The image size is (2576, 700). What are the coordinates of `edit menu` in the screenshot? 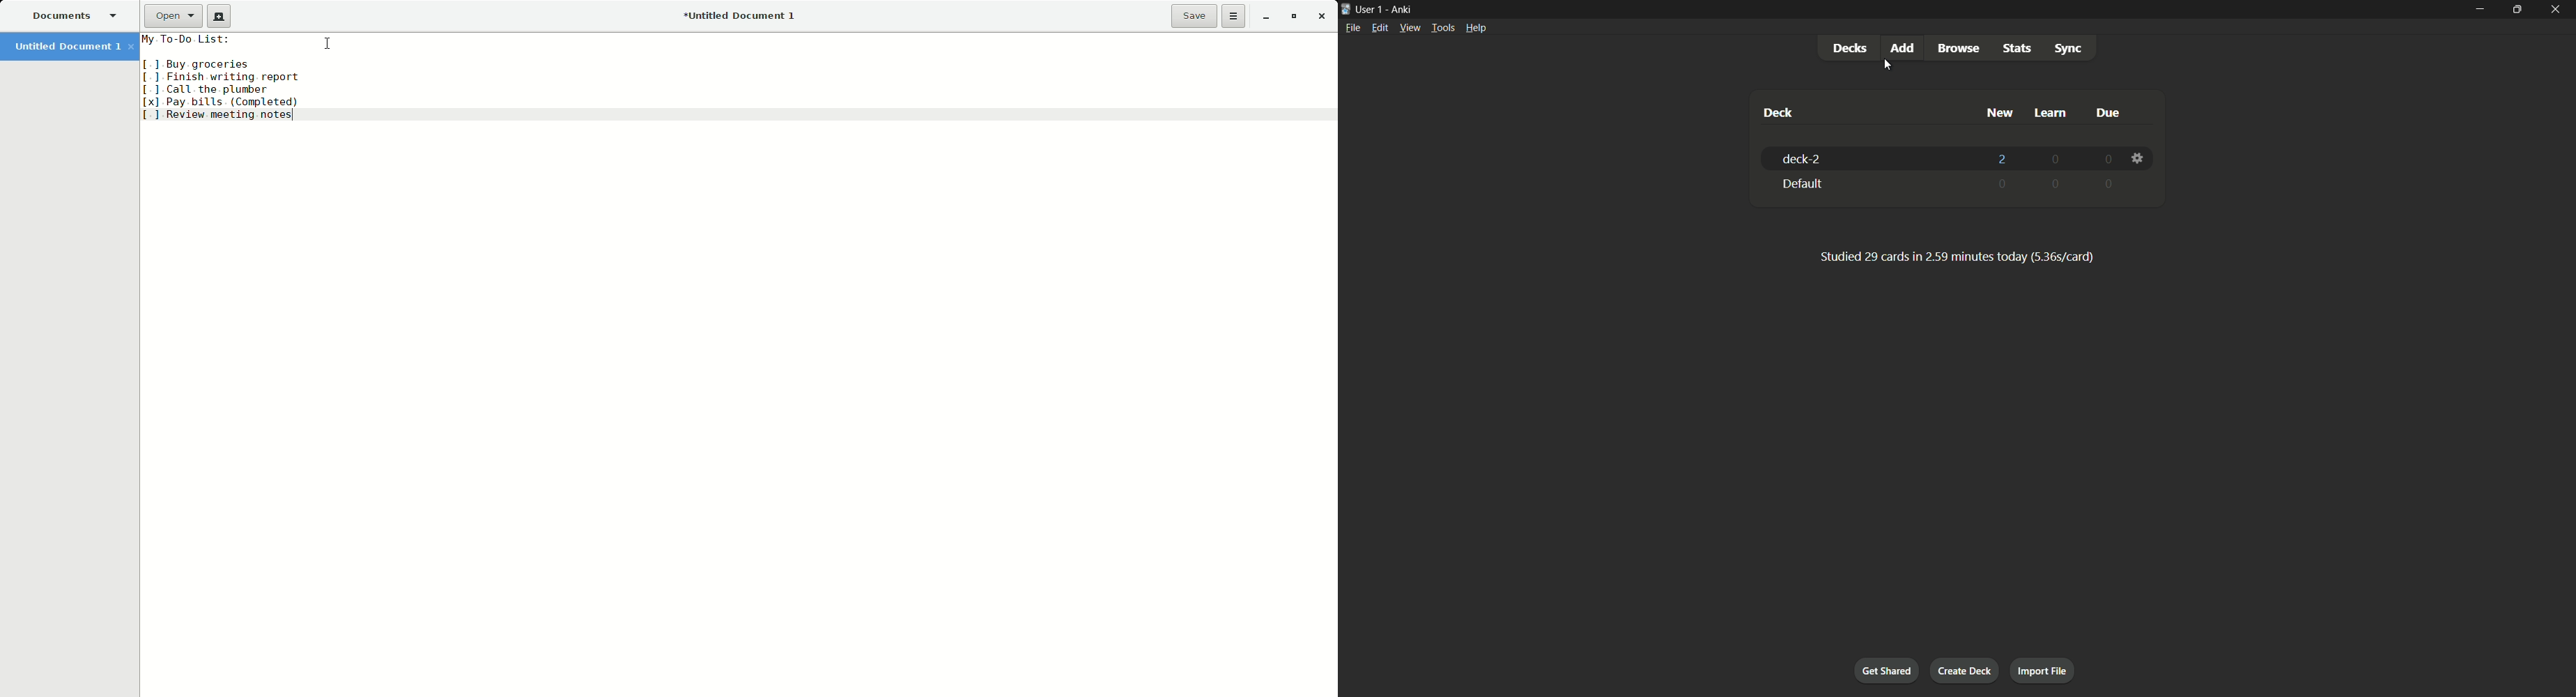 It's located at (1379, 28).